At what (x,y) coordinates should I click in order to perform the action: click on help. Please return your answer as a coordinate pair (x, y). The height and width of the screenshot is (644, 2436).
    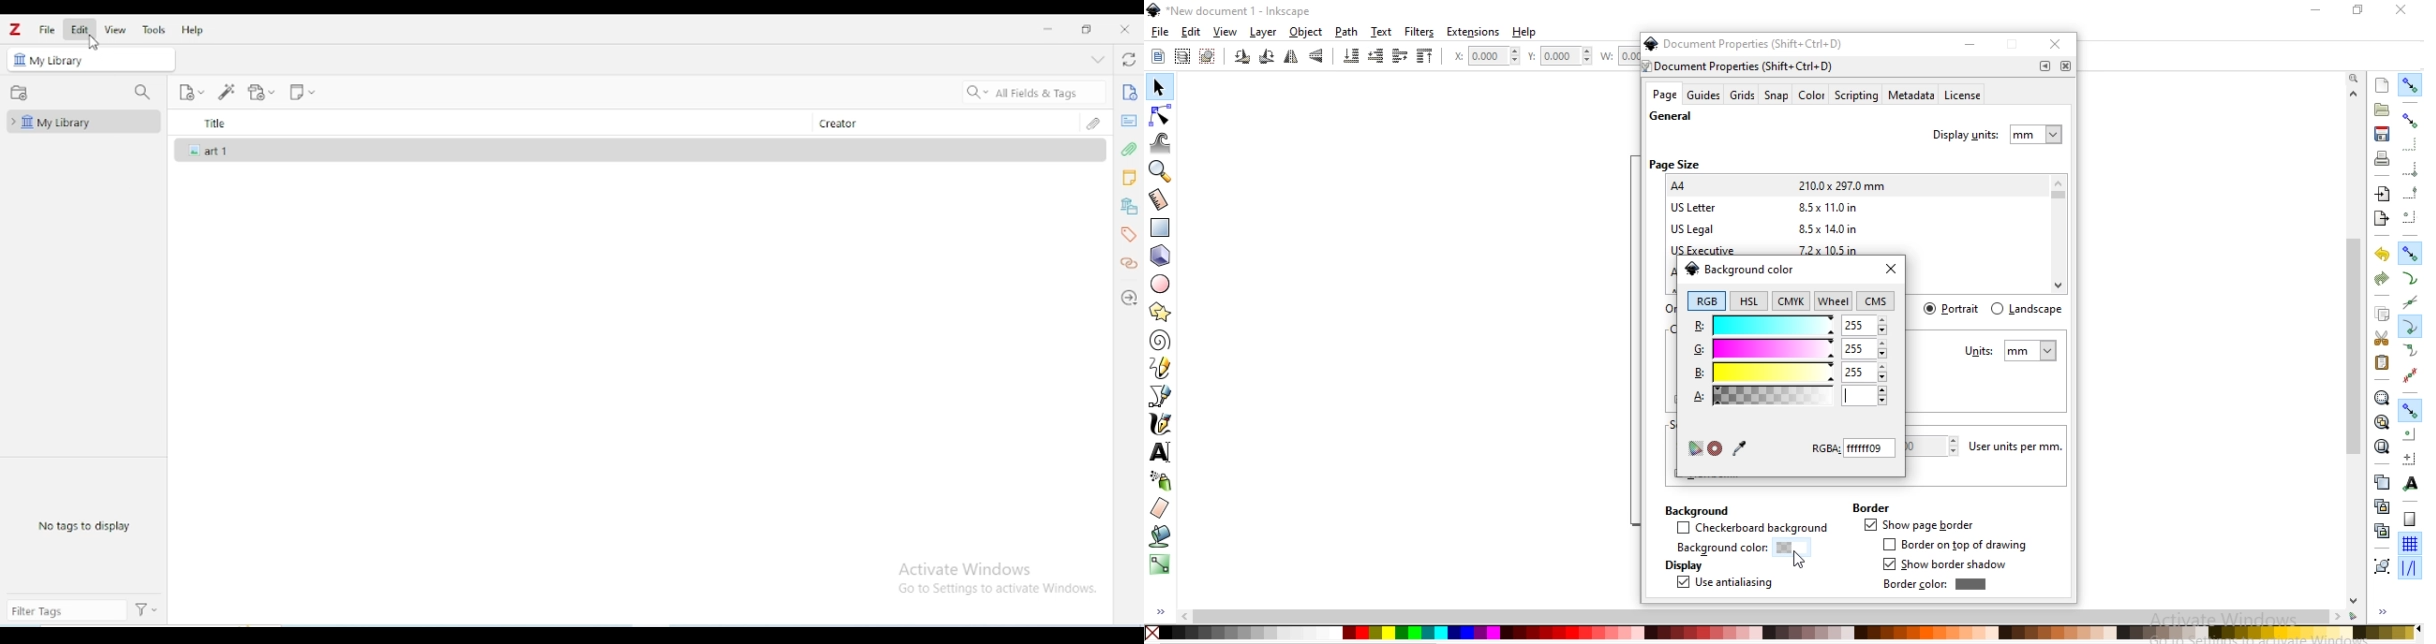
    Looking at the image, I should click on (1526, 32).